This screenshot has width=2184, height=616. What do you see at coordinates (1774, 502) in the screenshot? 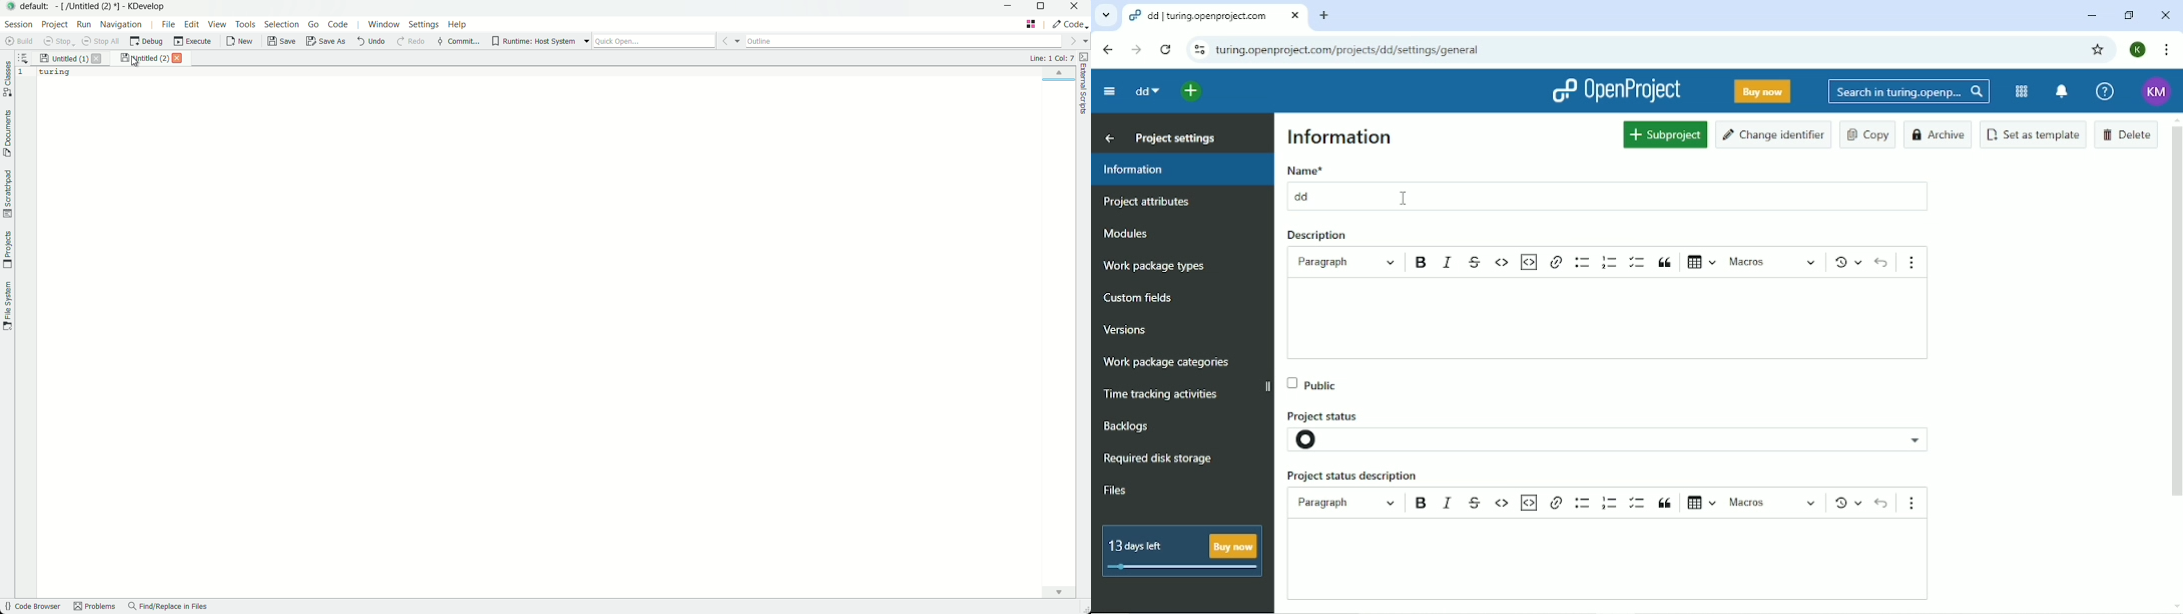
I see `macros` at bounding box center [1774, 502].